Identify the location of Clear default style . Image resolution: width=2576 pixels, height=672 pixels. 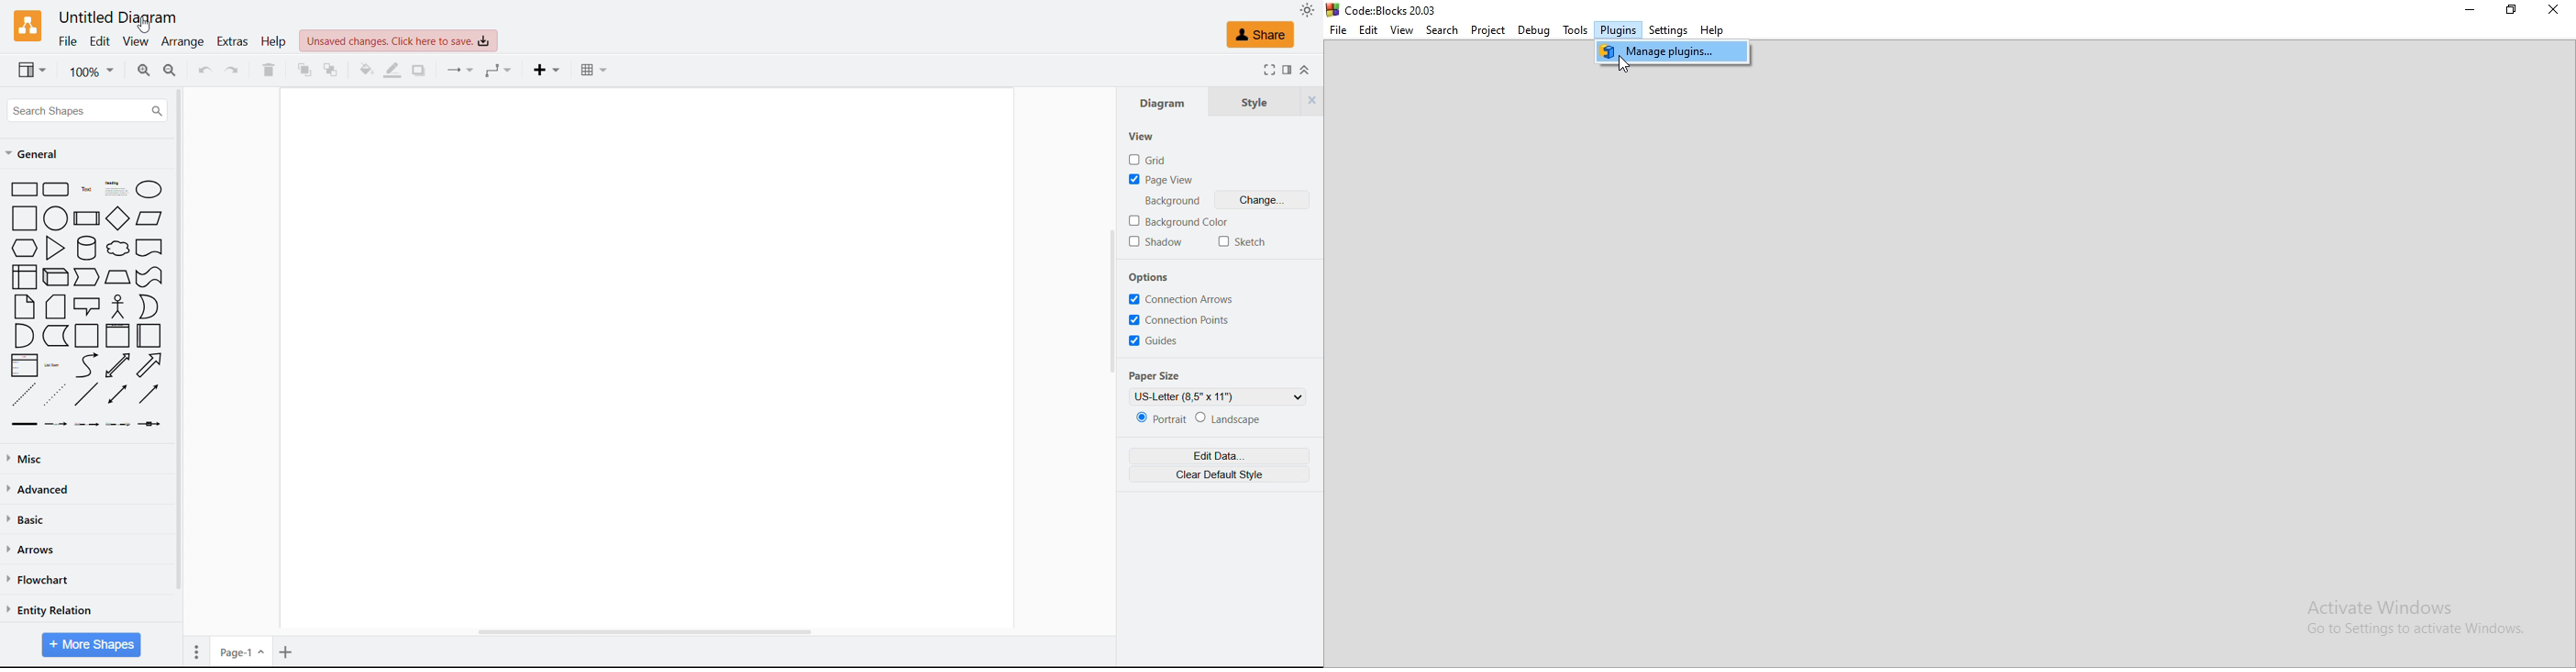
(1219, 474).